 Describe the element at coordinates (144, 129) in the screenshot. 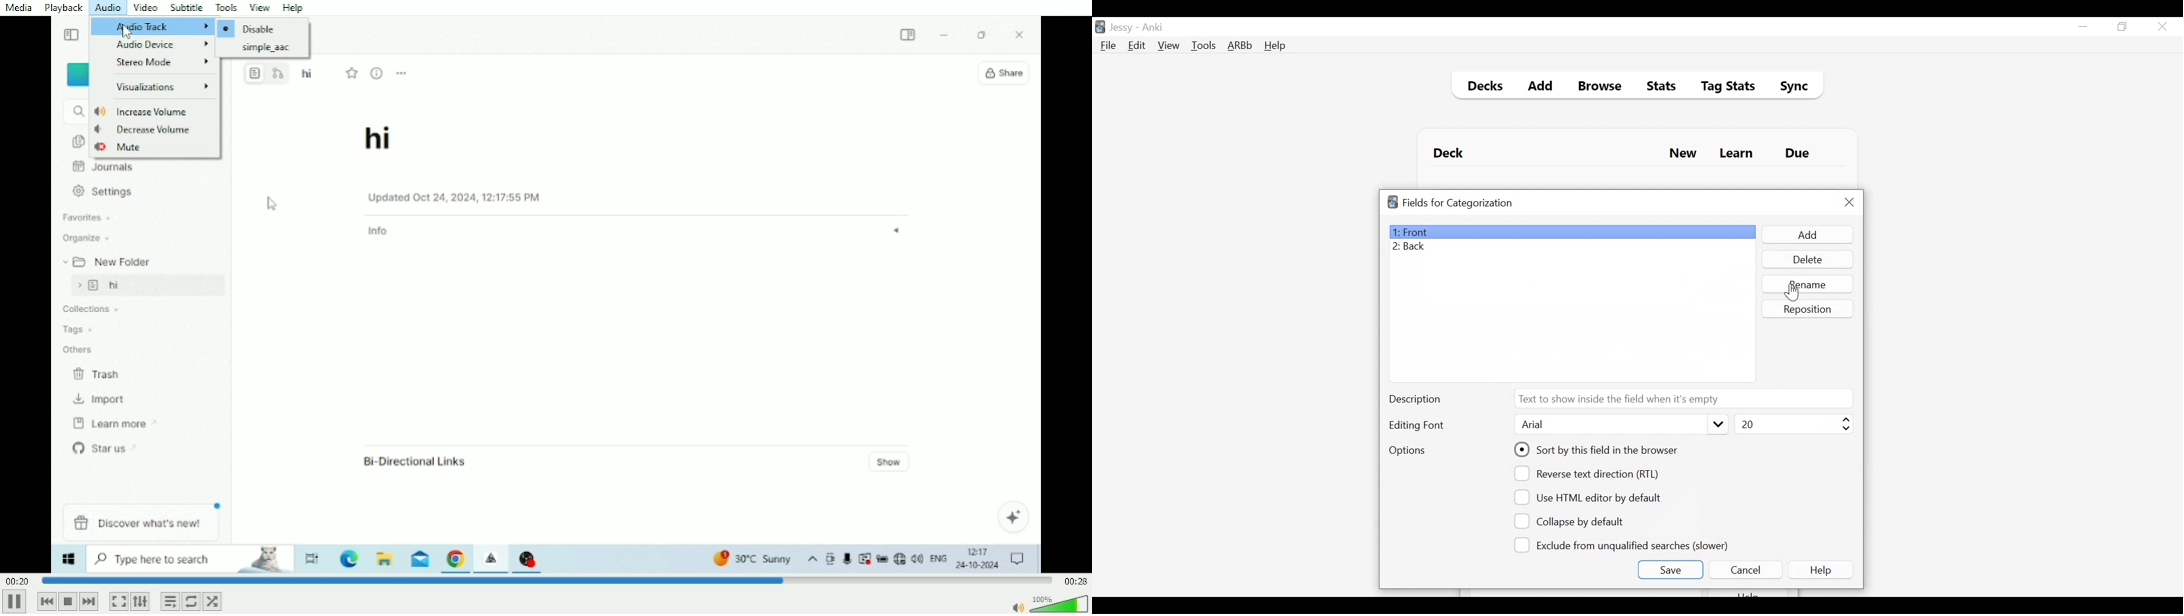

I see `Decrease Volume` at that location.